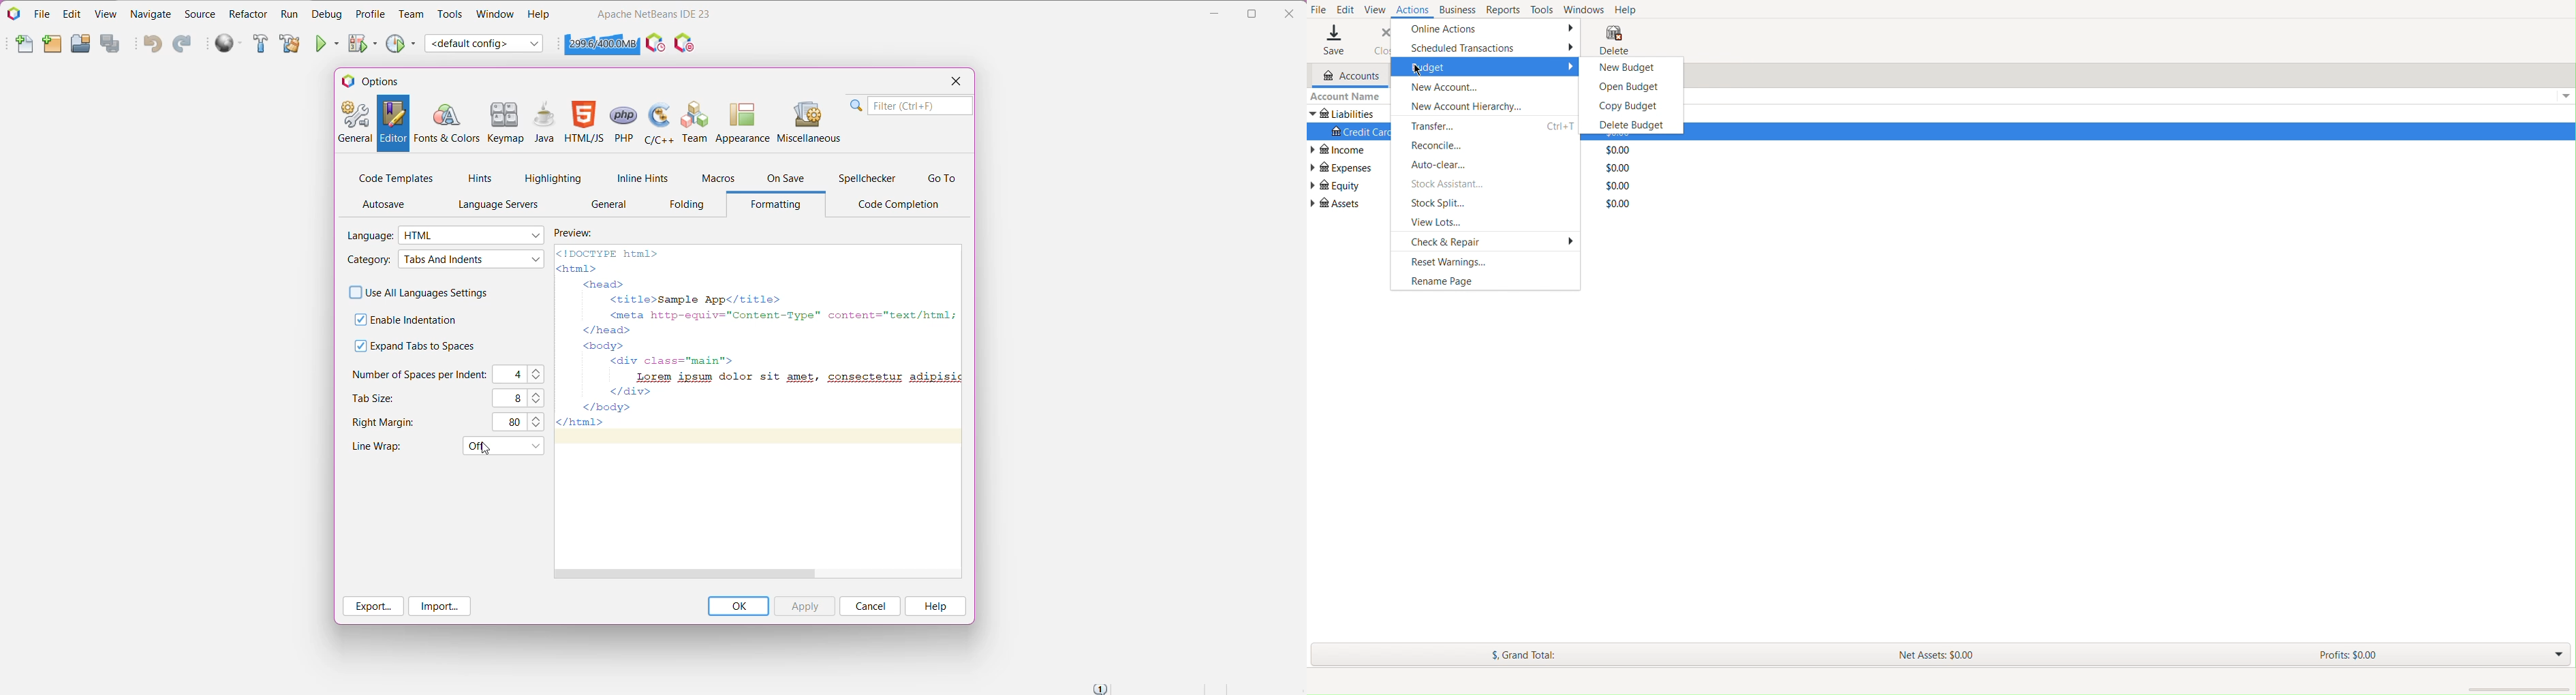 The width and height of the screenshot is (2576, 700). I want to click on Dropdown, so click(2563, 97).